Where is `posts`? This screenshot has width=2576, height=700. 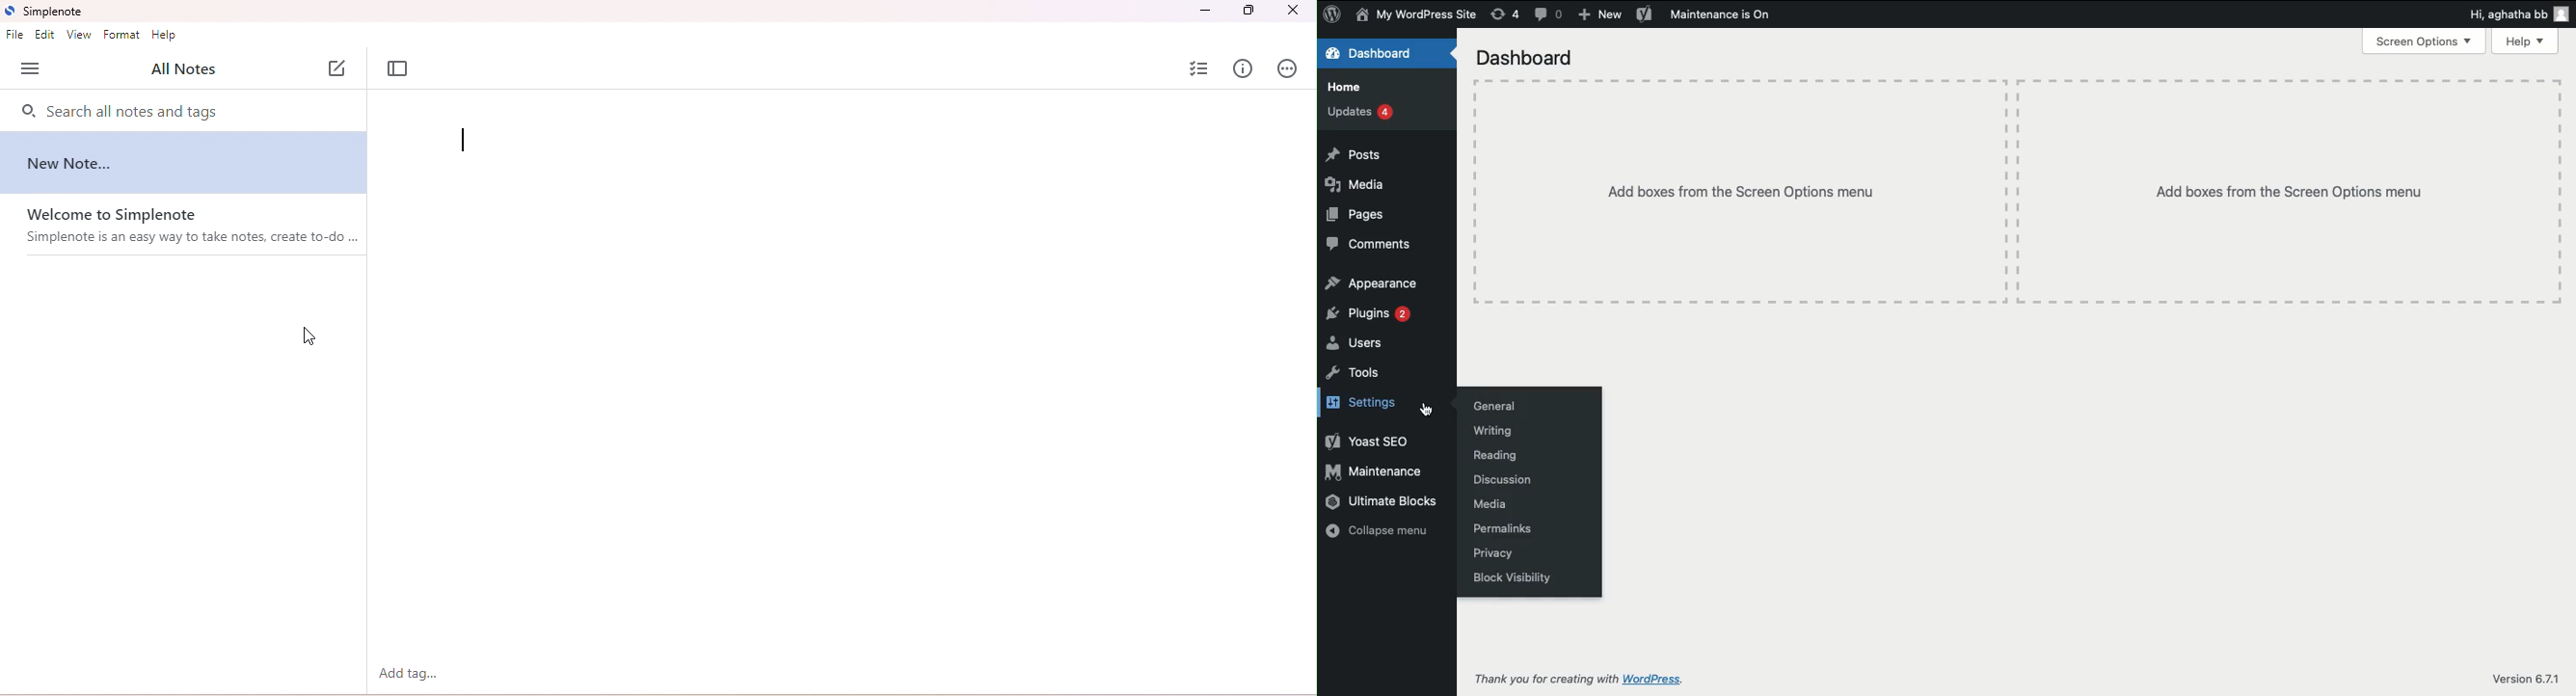 posts is located at coordinates (1354, 156).